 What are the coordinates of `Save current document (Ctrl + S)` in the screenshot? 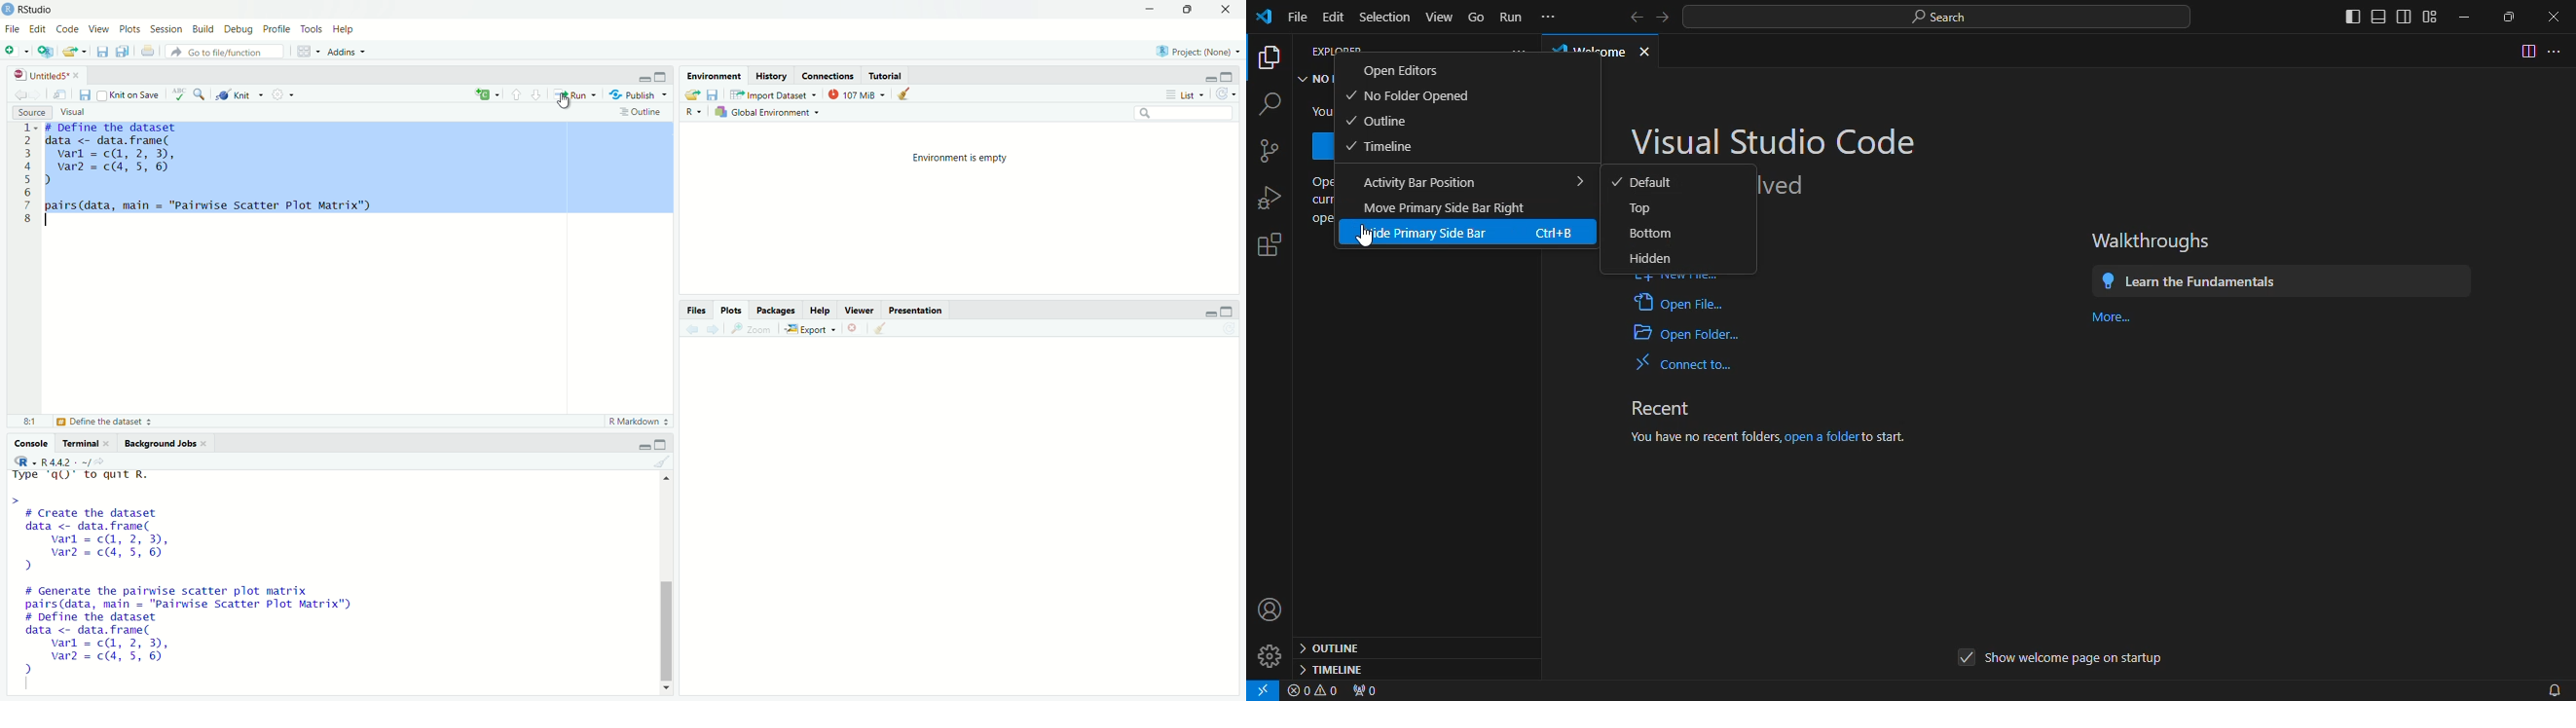 It's located at (86, 93).